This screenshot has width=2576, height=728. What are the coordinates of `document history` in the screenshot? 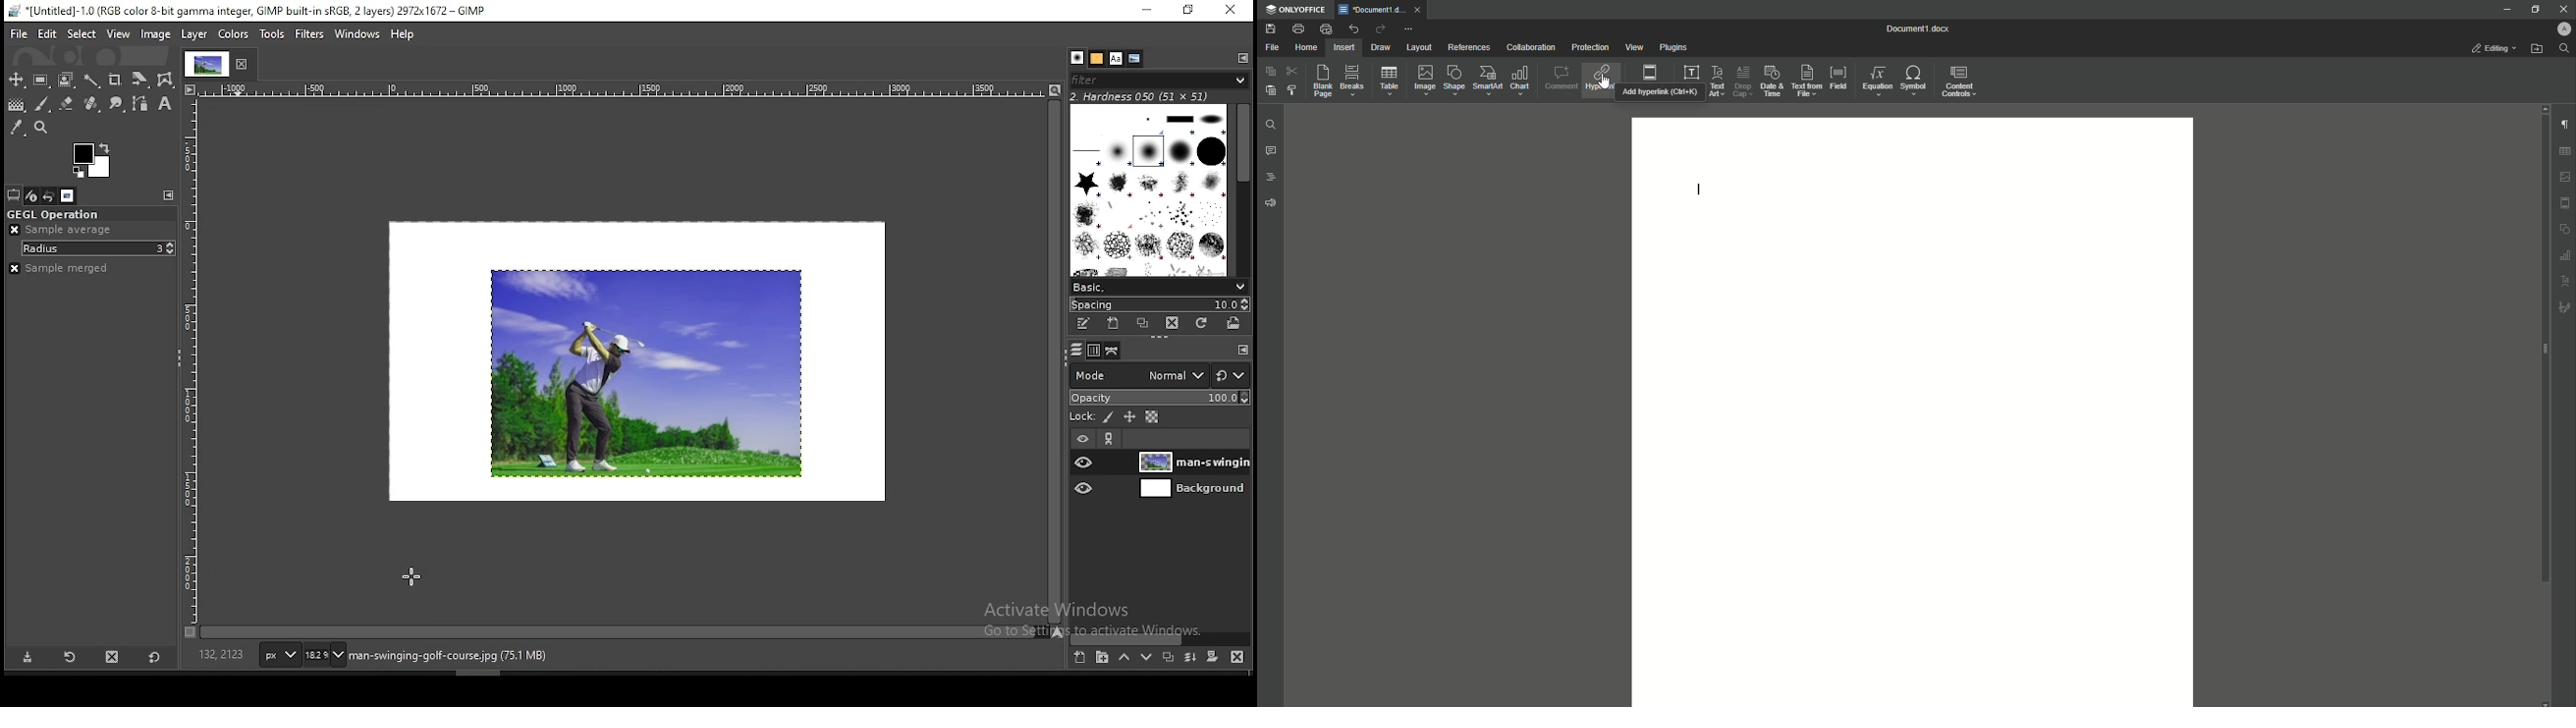 It's located at (1133, 58).